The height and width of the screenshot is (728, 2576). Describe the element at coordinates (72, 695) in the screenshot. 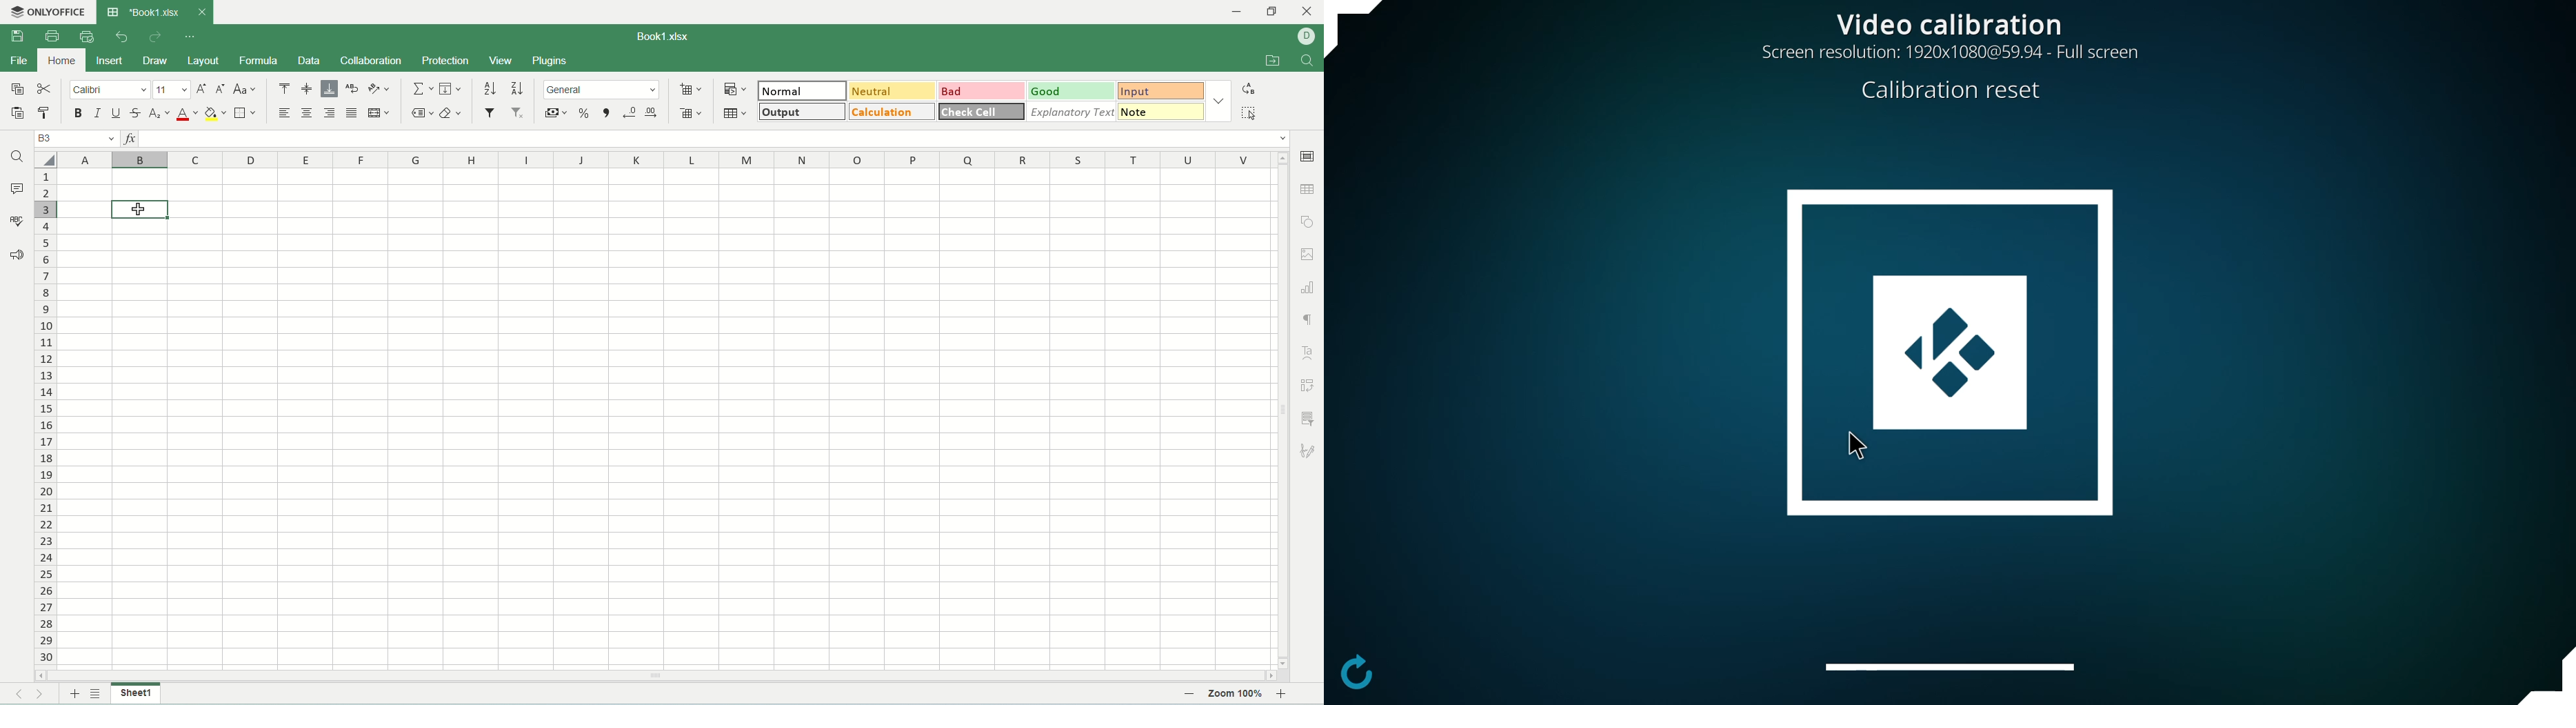

I see `new sheet` at that location.